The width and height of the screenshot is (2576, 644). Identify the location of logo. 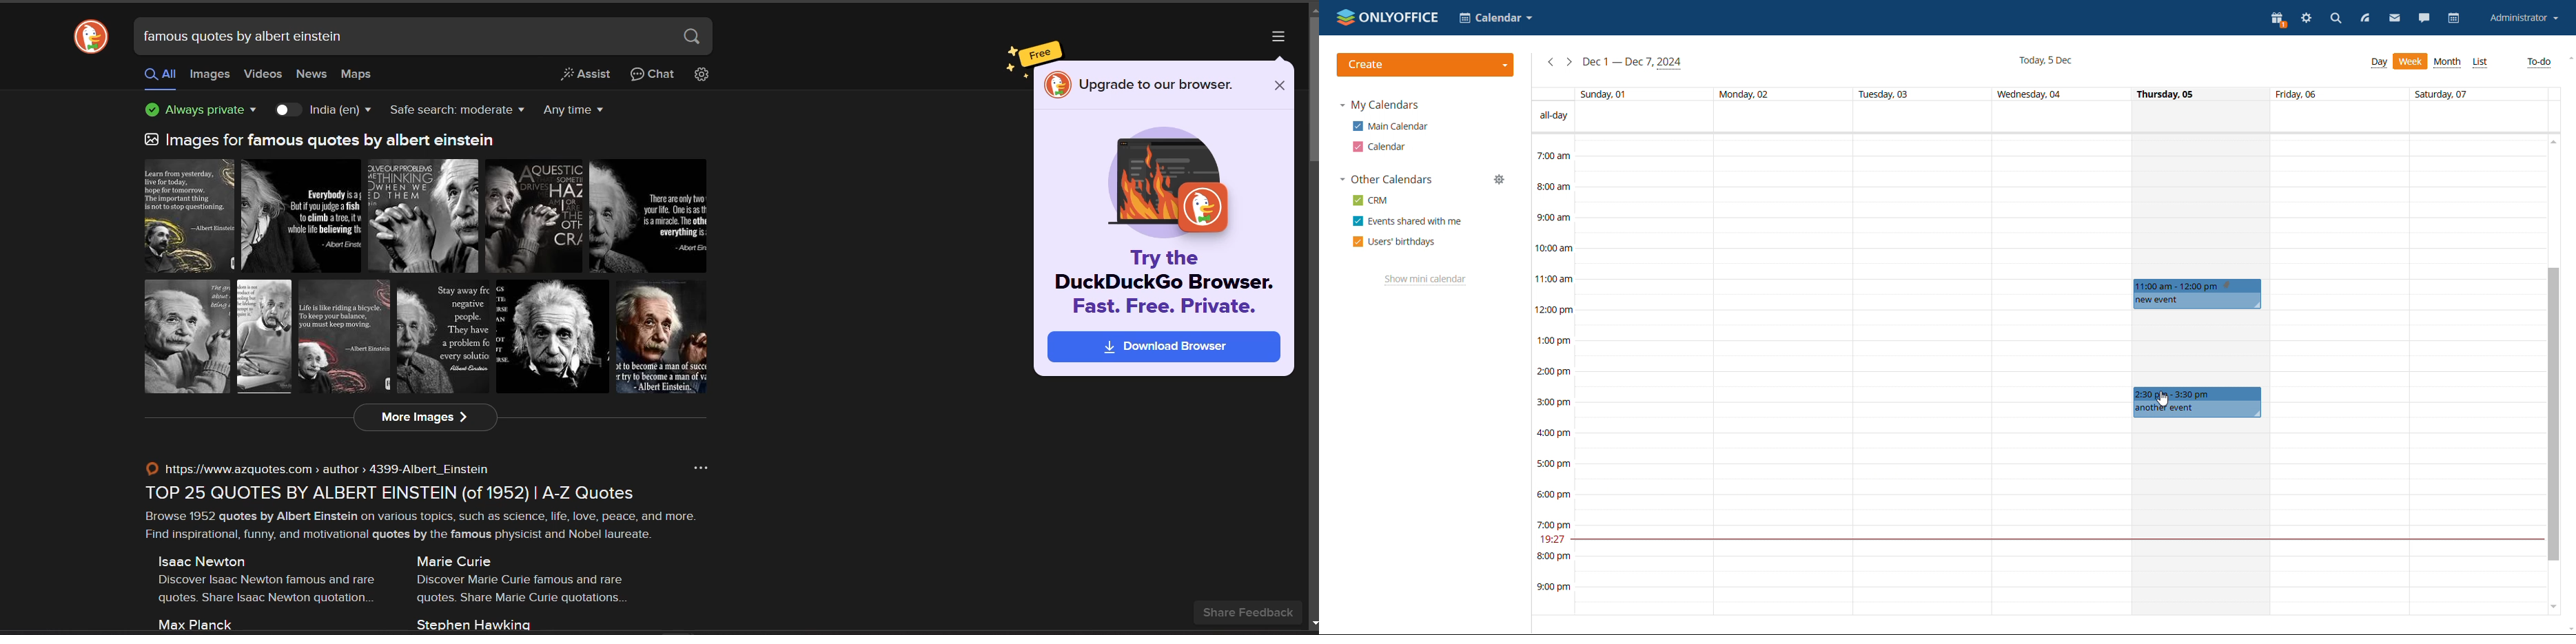
(1388, 17).